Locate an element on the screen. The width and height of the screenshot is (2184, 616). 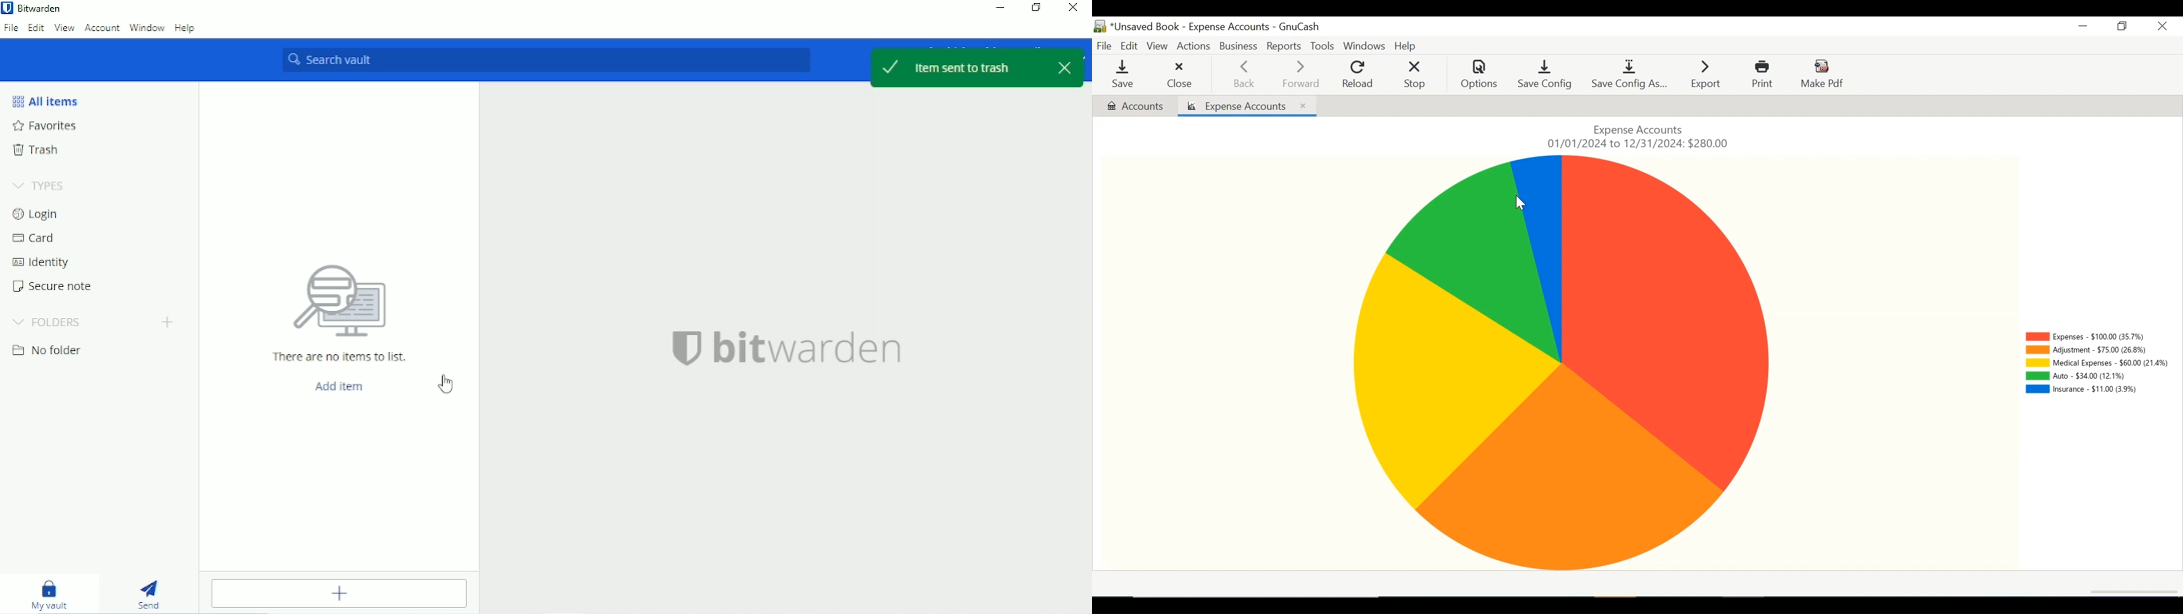
My vault is located at coordinates (51, 594).